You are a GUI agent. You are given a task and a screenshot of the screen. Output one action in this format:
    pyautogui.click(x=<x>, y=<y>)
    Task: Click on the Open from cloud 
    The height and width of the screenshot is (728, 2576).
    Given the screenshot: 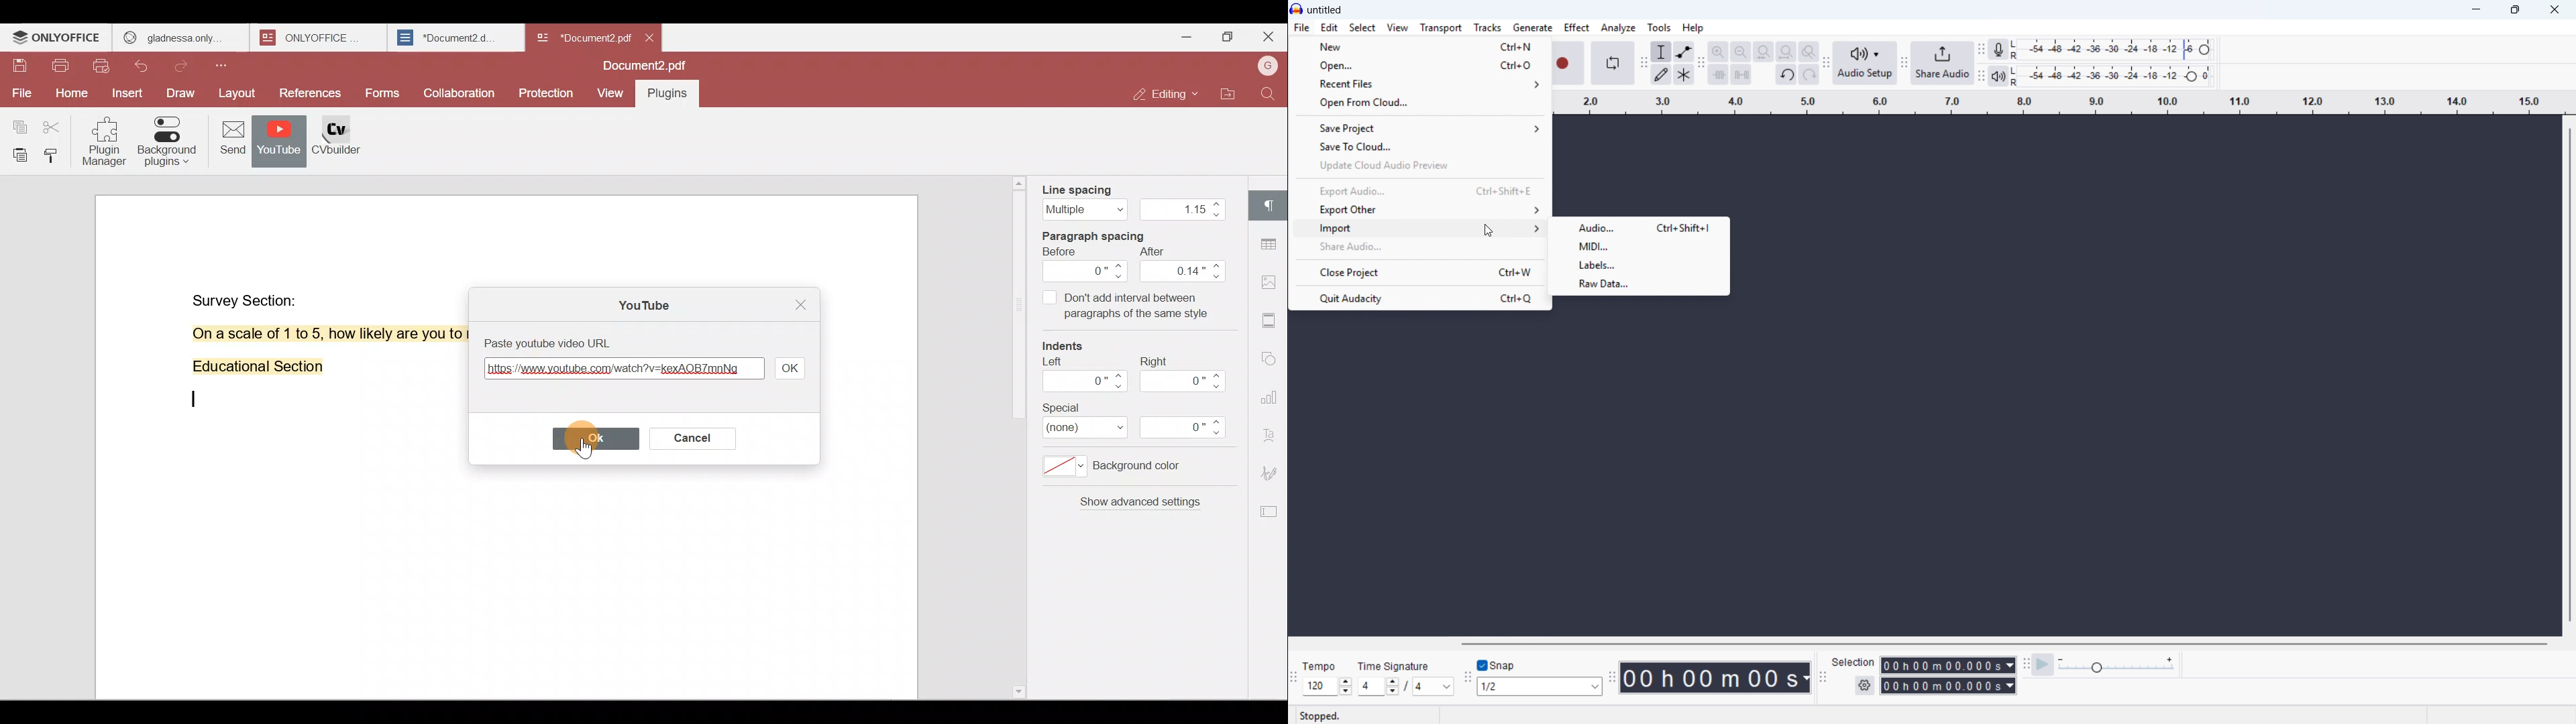 What is the action you would take?
    pyautogui.click(x=1419, y=105)
    